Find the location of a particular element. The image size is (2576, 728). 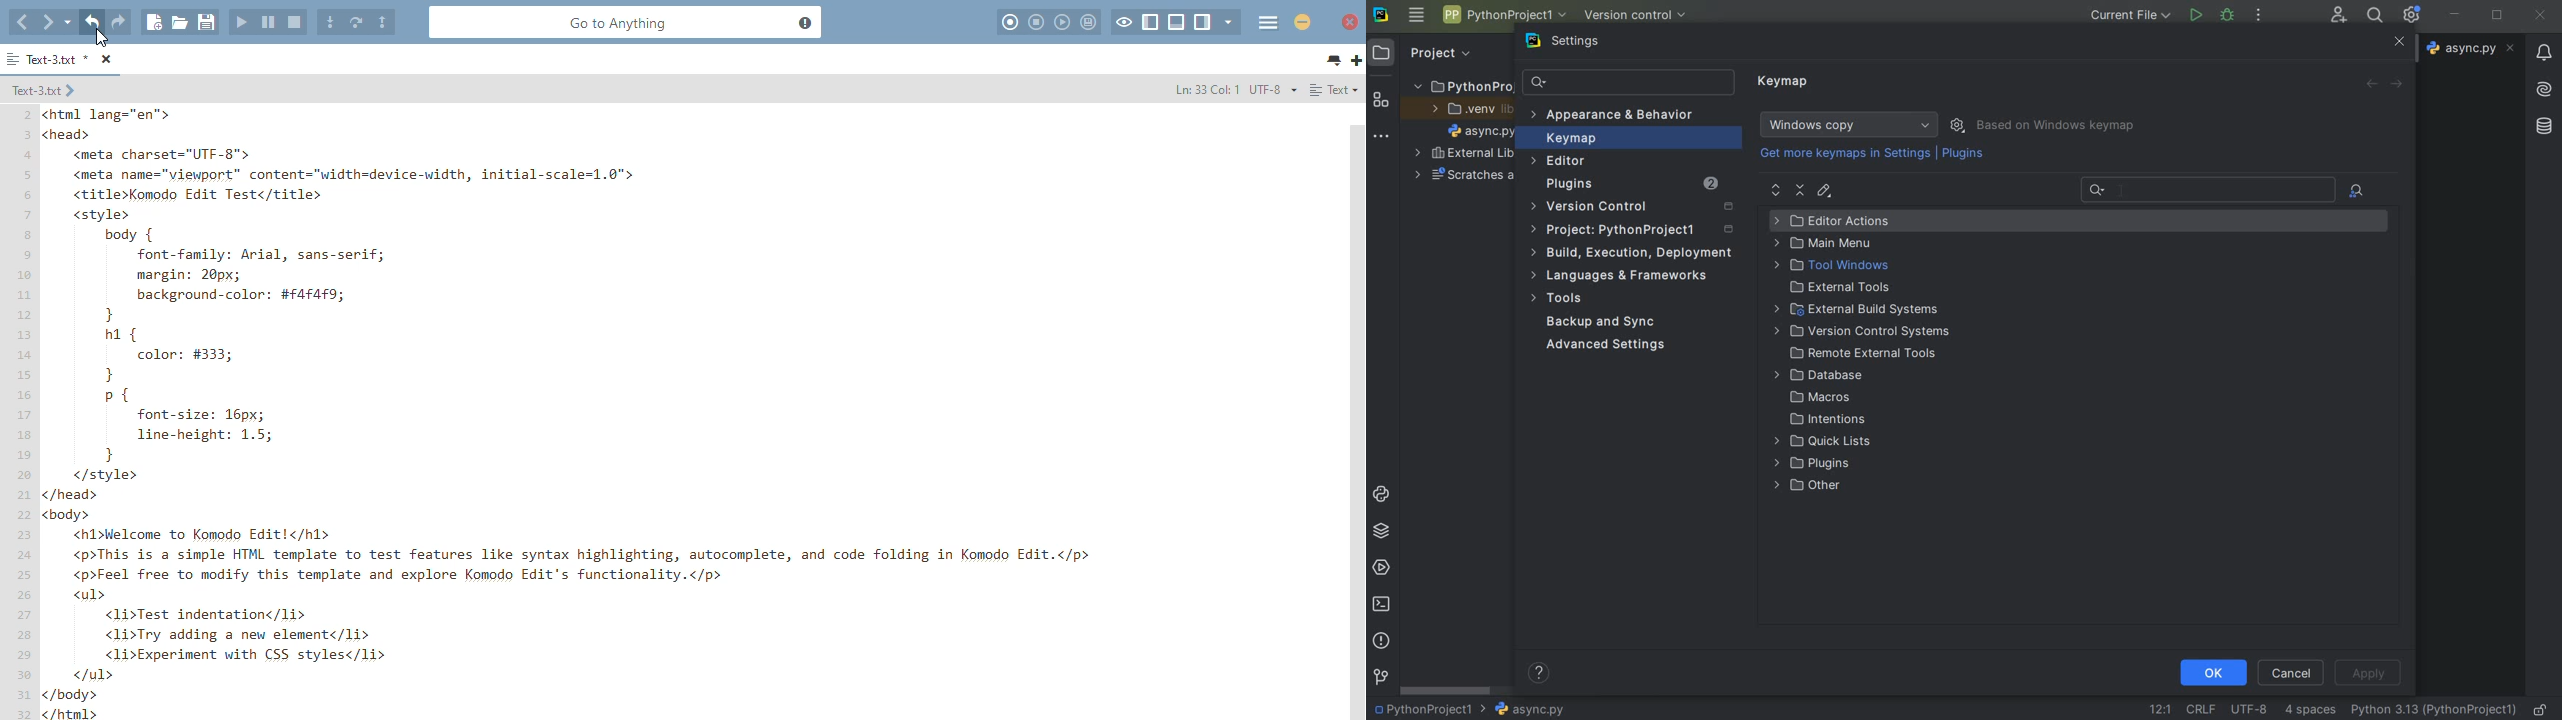

run is located at coordinates (2195, 15).